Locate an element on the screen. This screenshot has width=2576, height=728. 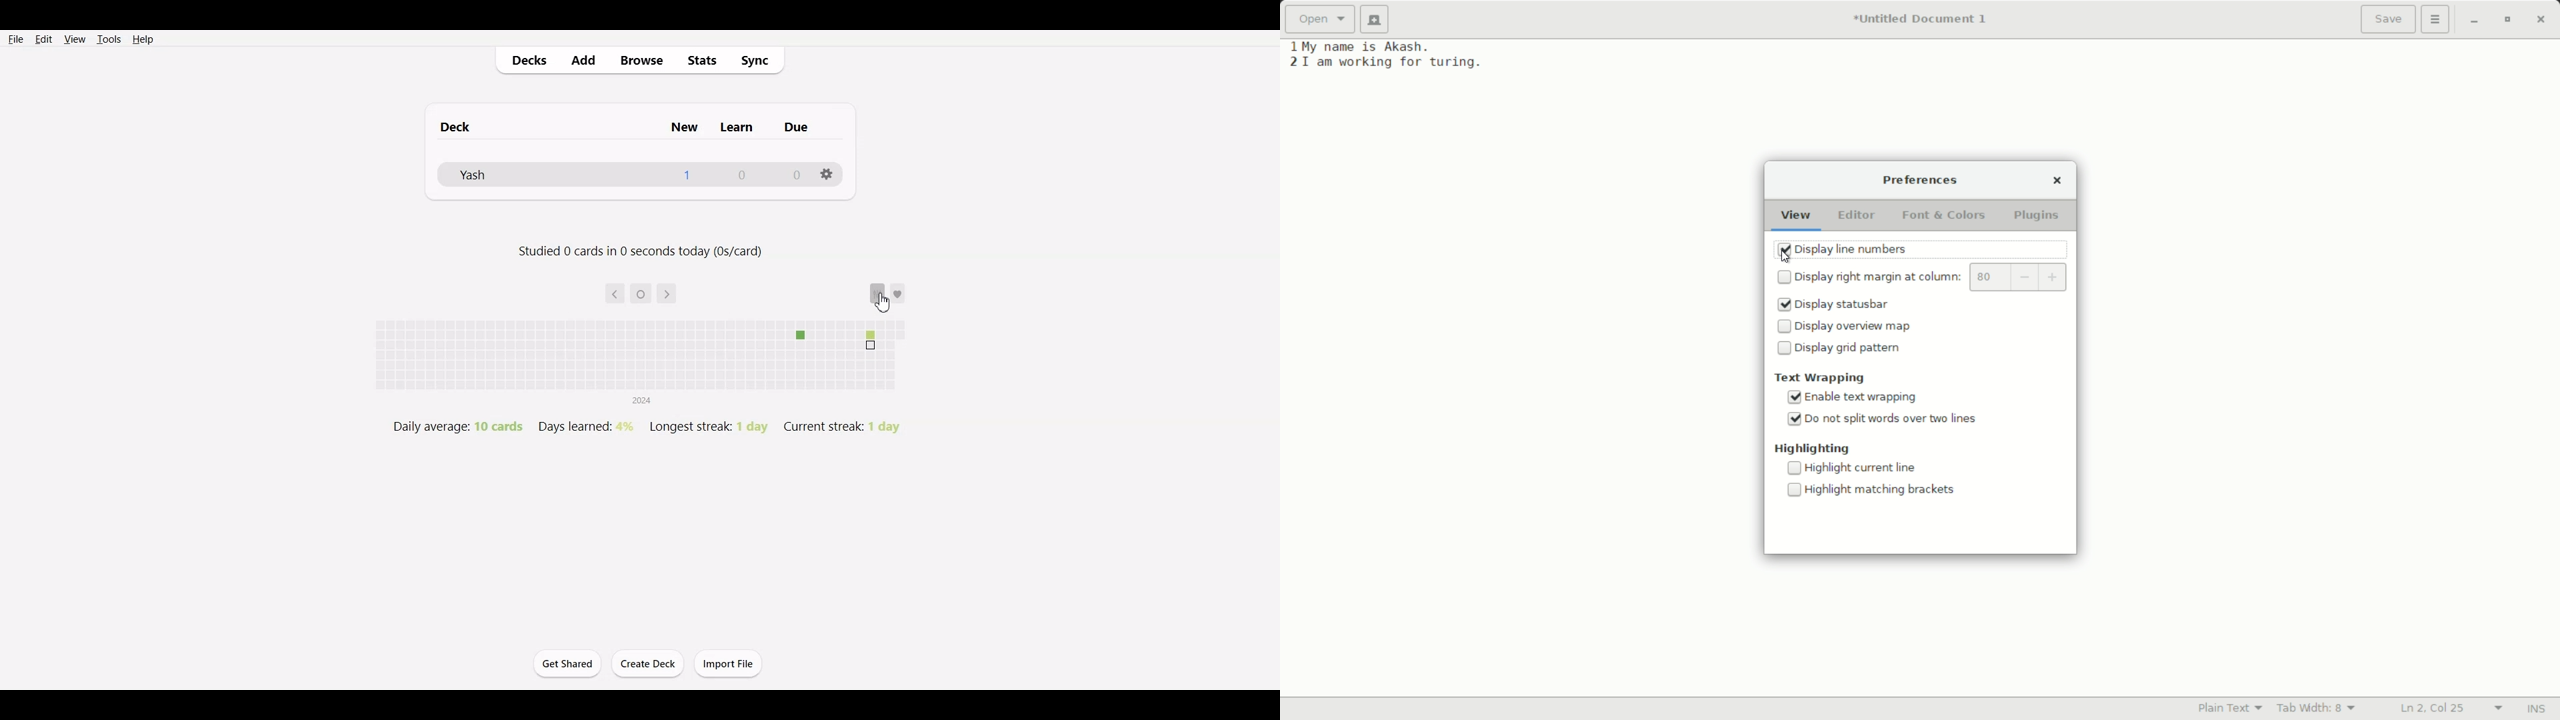
Studied 0 cards in 0 seconds today (0s/card) is located at coordinates (638, 249).